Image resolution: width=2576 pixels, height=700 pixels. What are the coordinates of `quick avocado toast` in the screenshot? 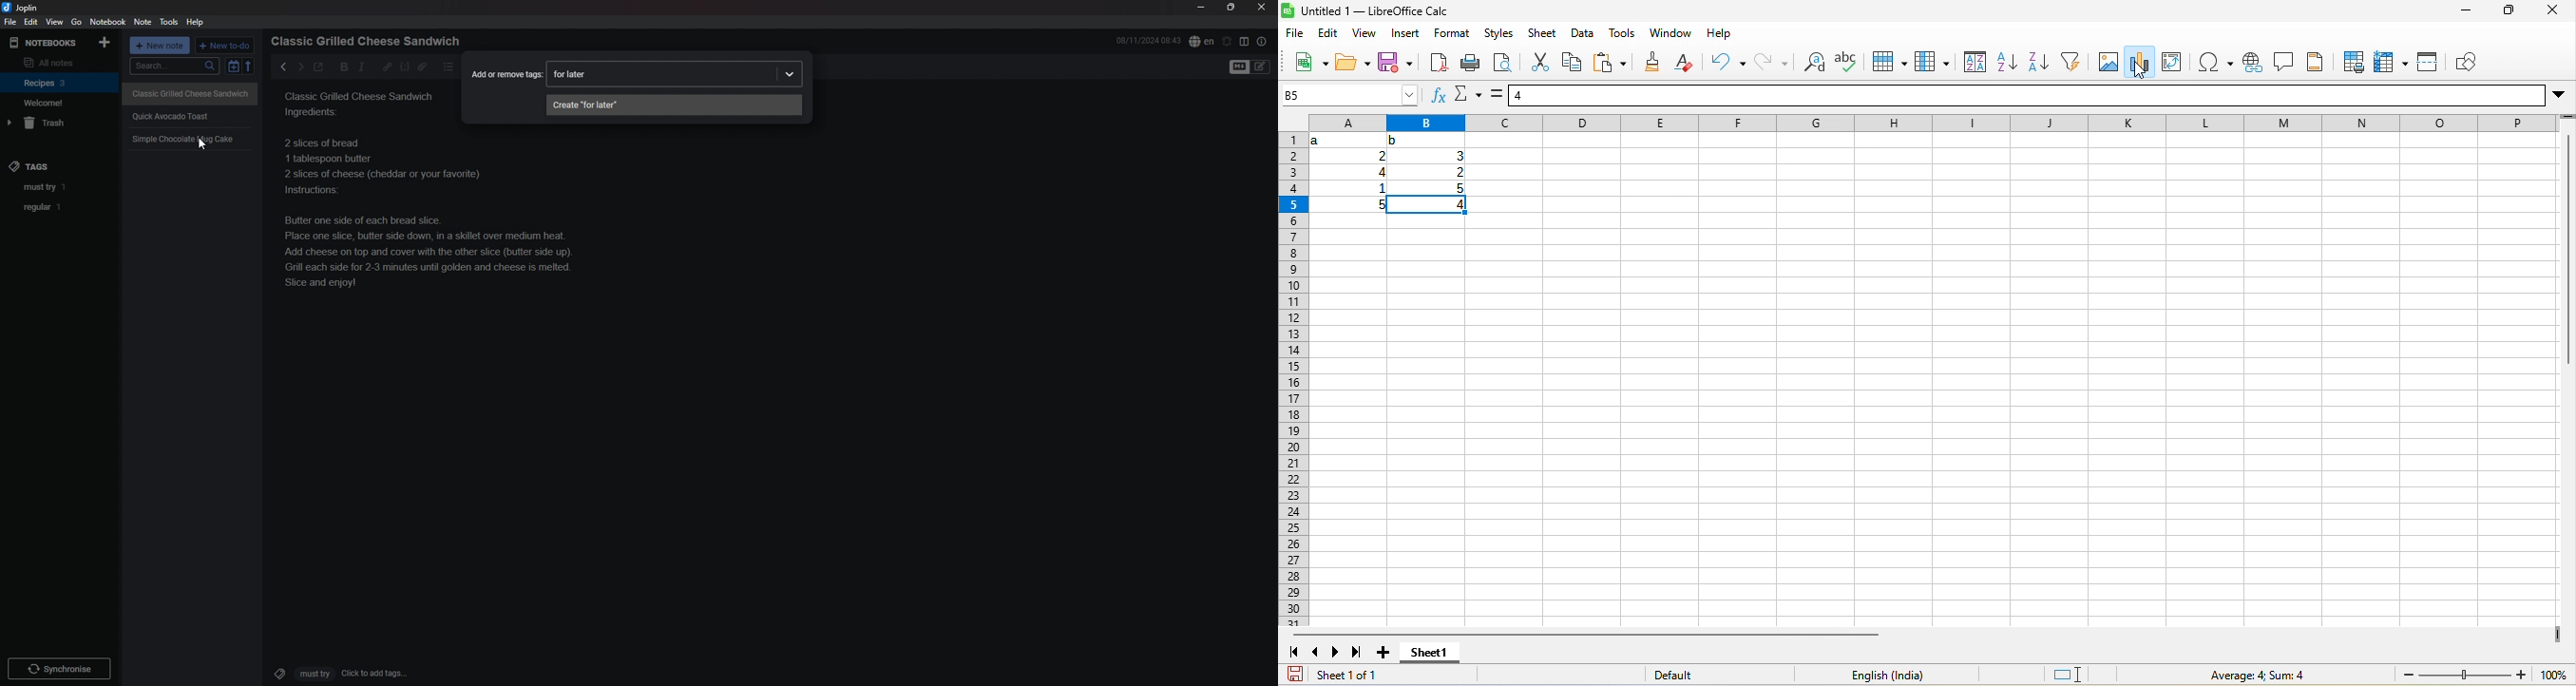 It's located at (178, 113).